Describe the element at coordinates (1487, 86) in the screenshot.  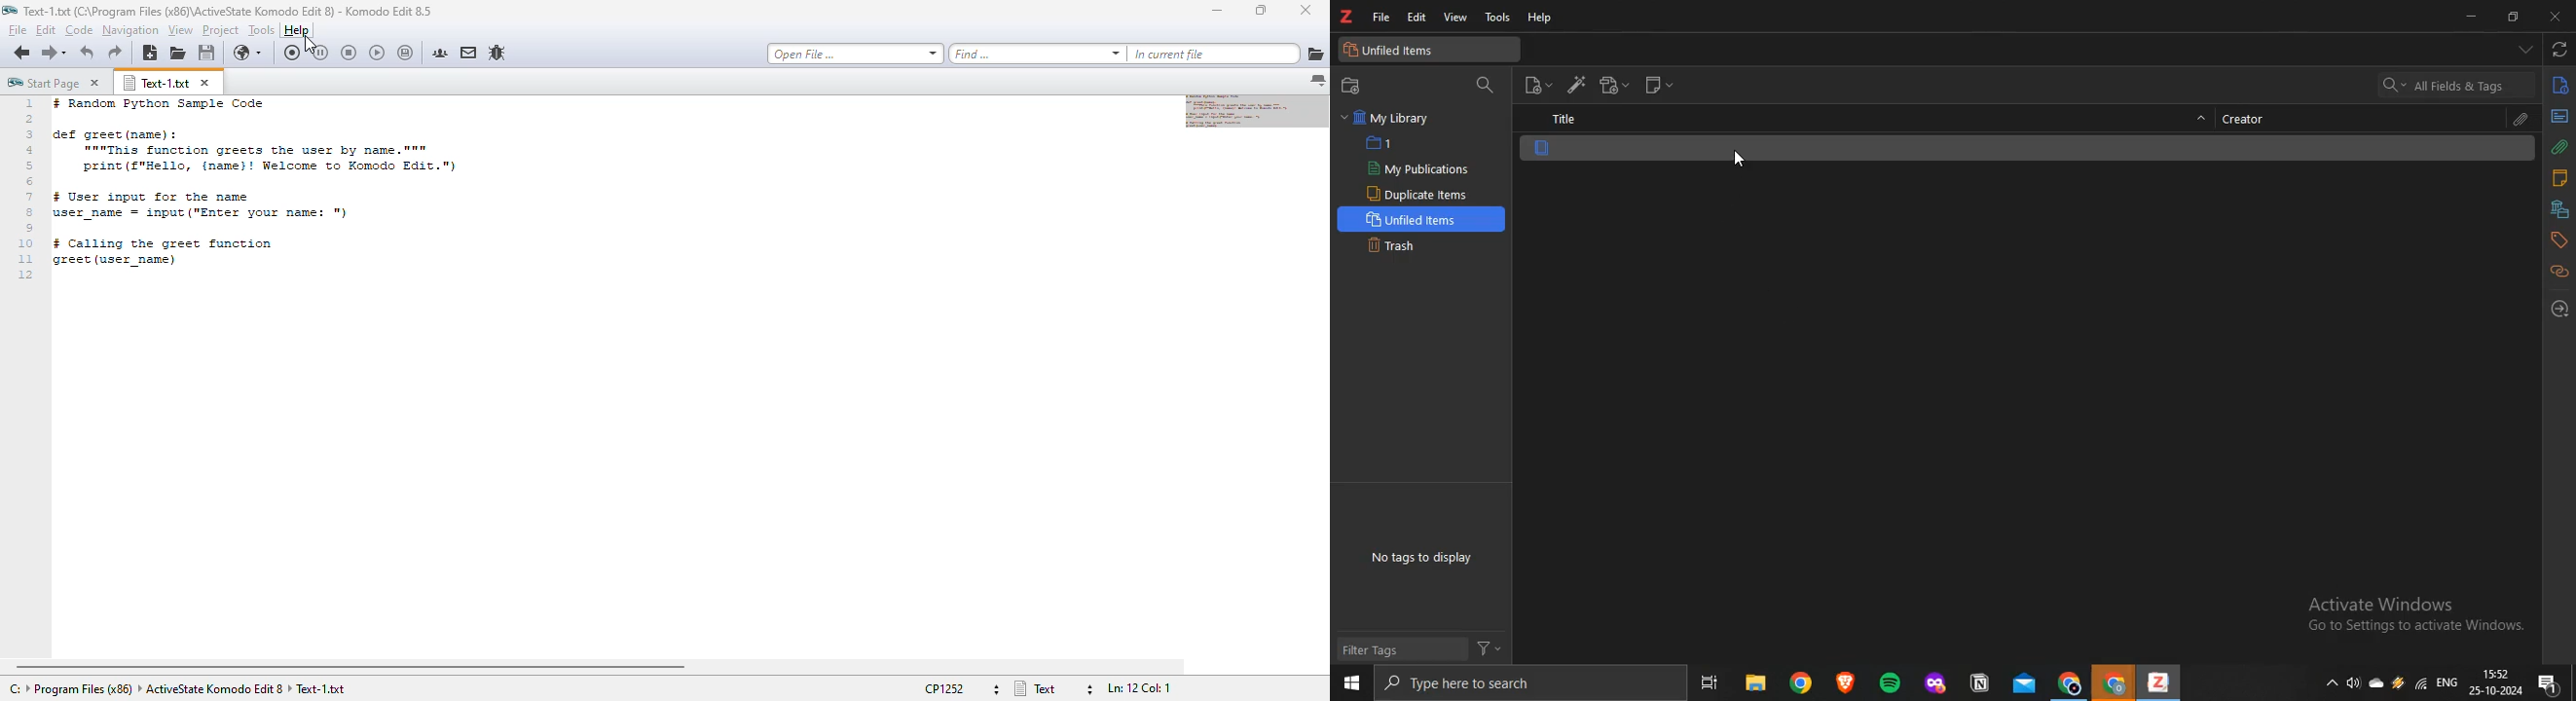
I see `filter collection` at that location.